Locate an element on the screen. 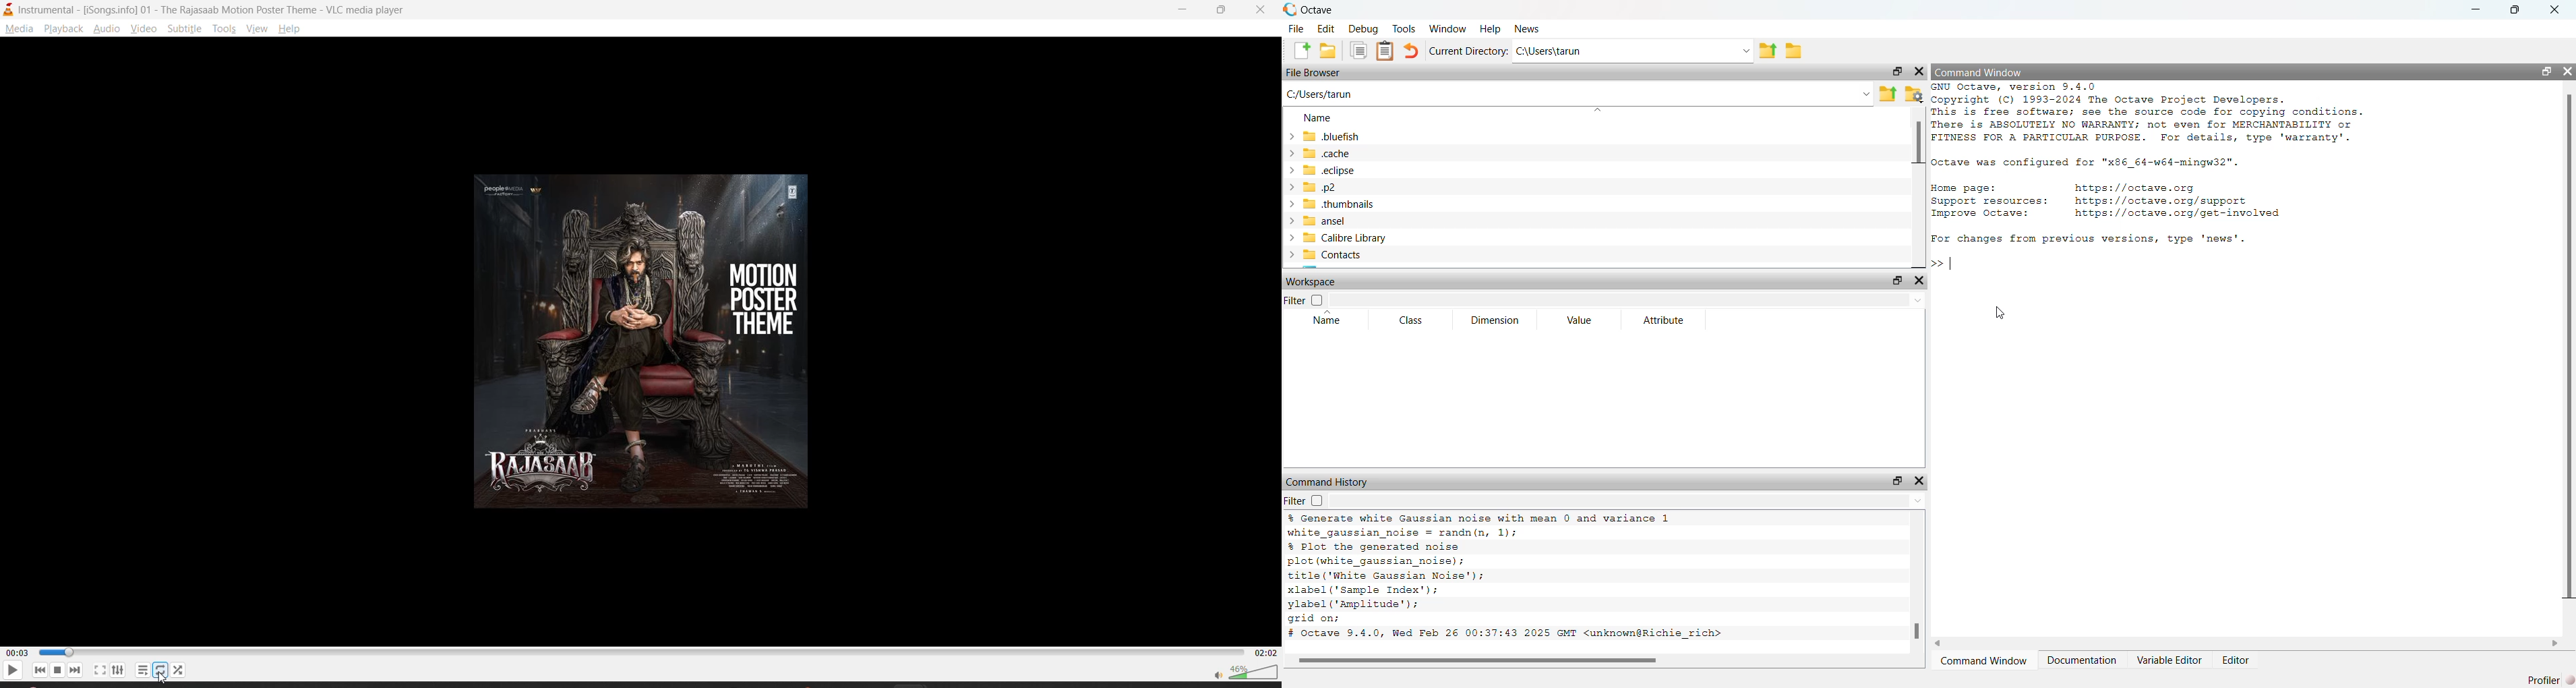 Image resolution: width=2576 pixels, height=700 pixels.  Octave is located at coordinates (1324, 10).